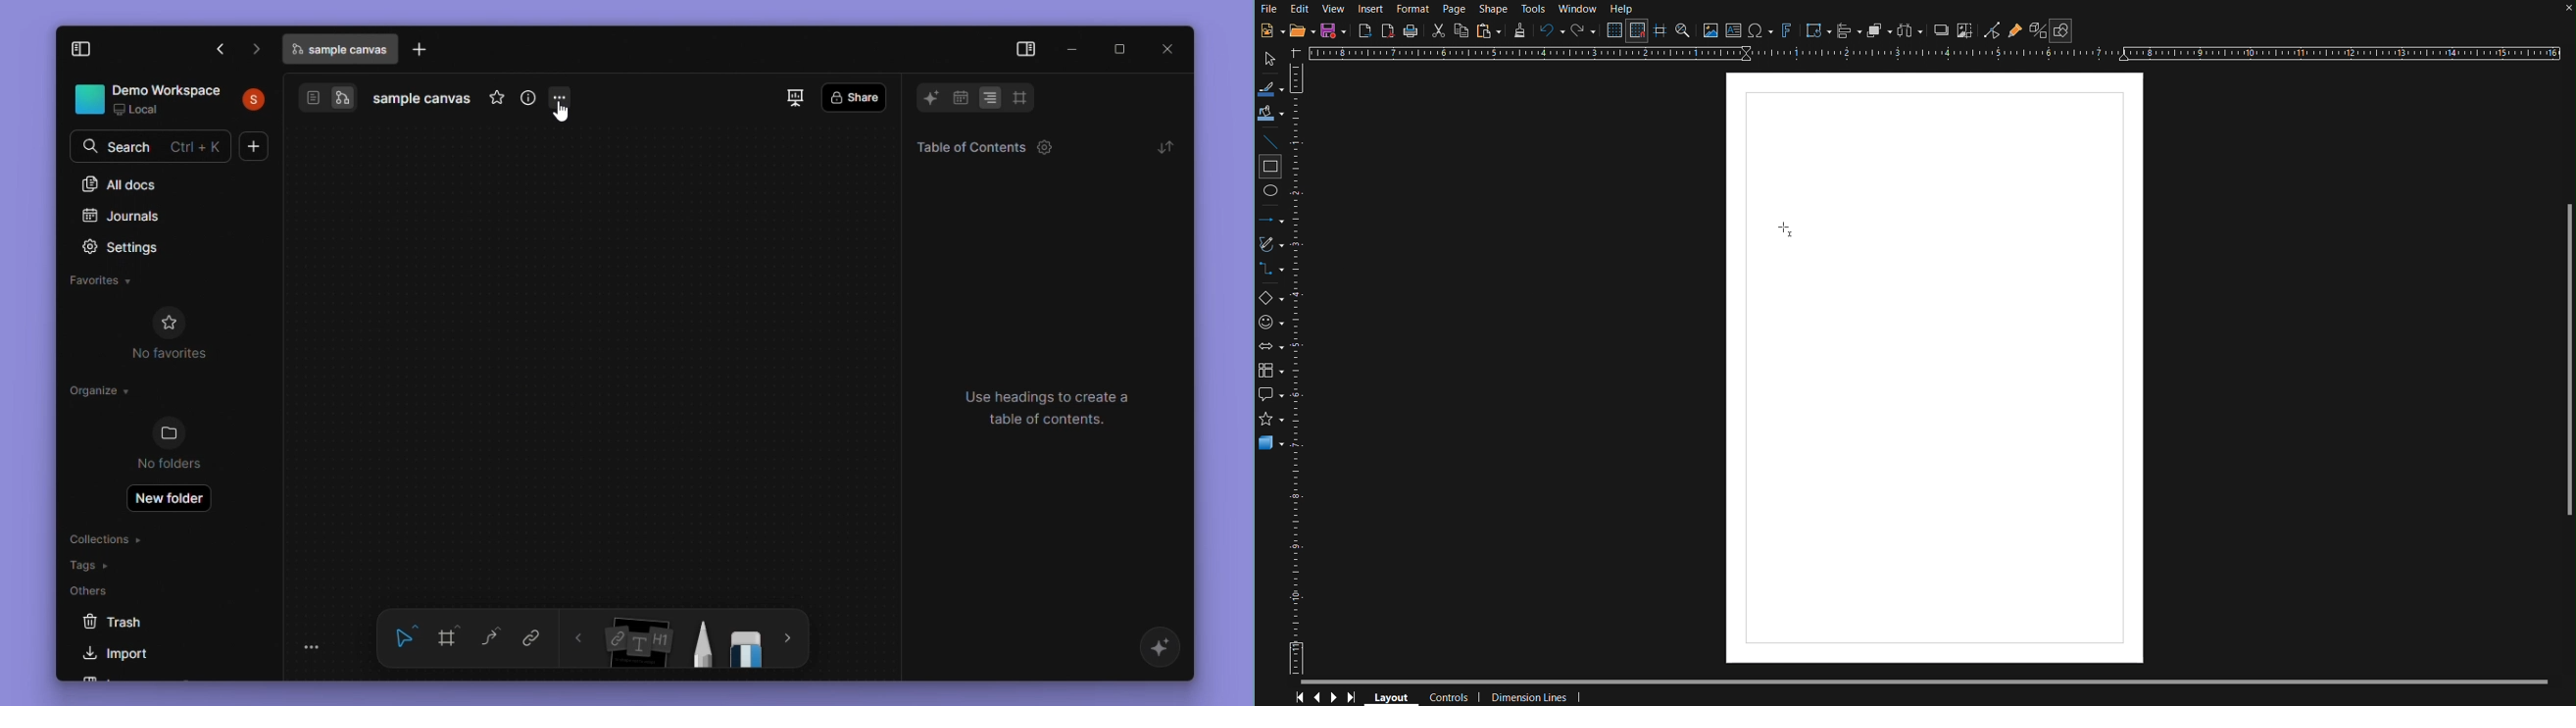  Describe the element at coordinates (1541, 697) in the screenshot. I see `Dimension Lines` at that location.